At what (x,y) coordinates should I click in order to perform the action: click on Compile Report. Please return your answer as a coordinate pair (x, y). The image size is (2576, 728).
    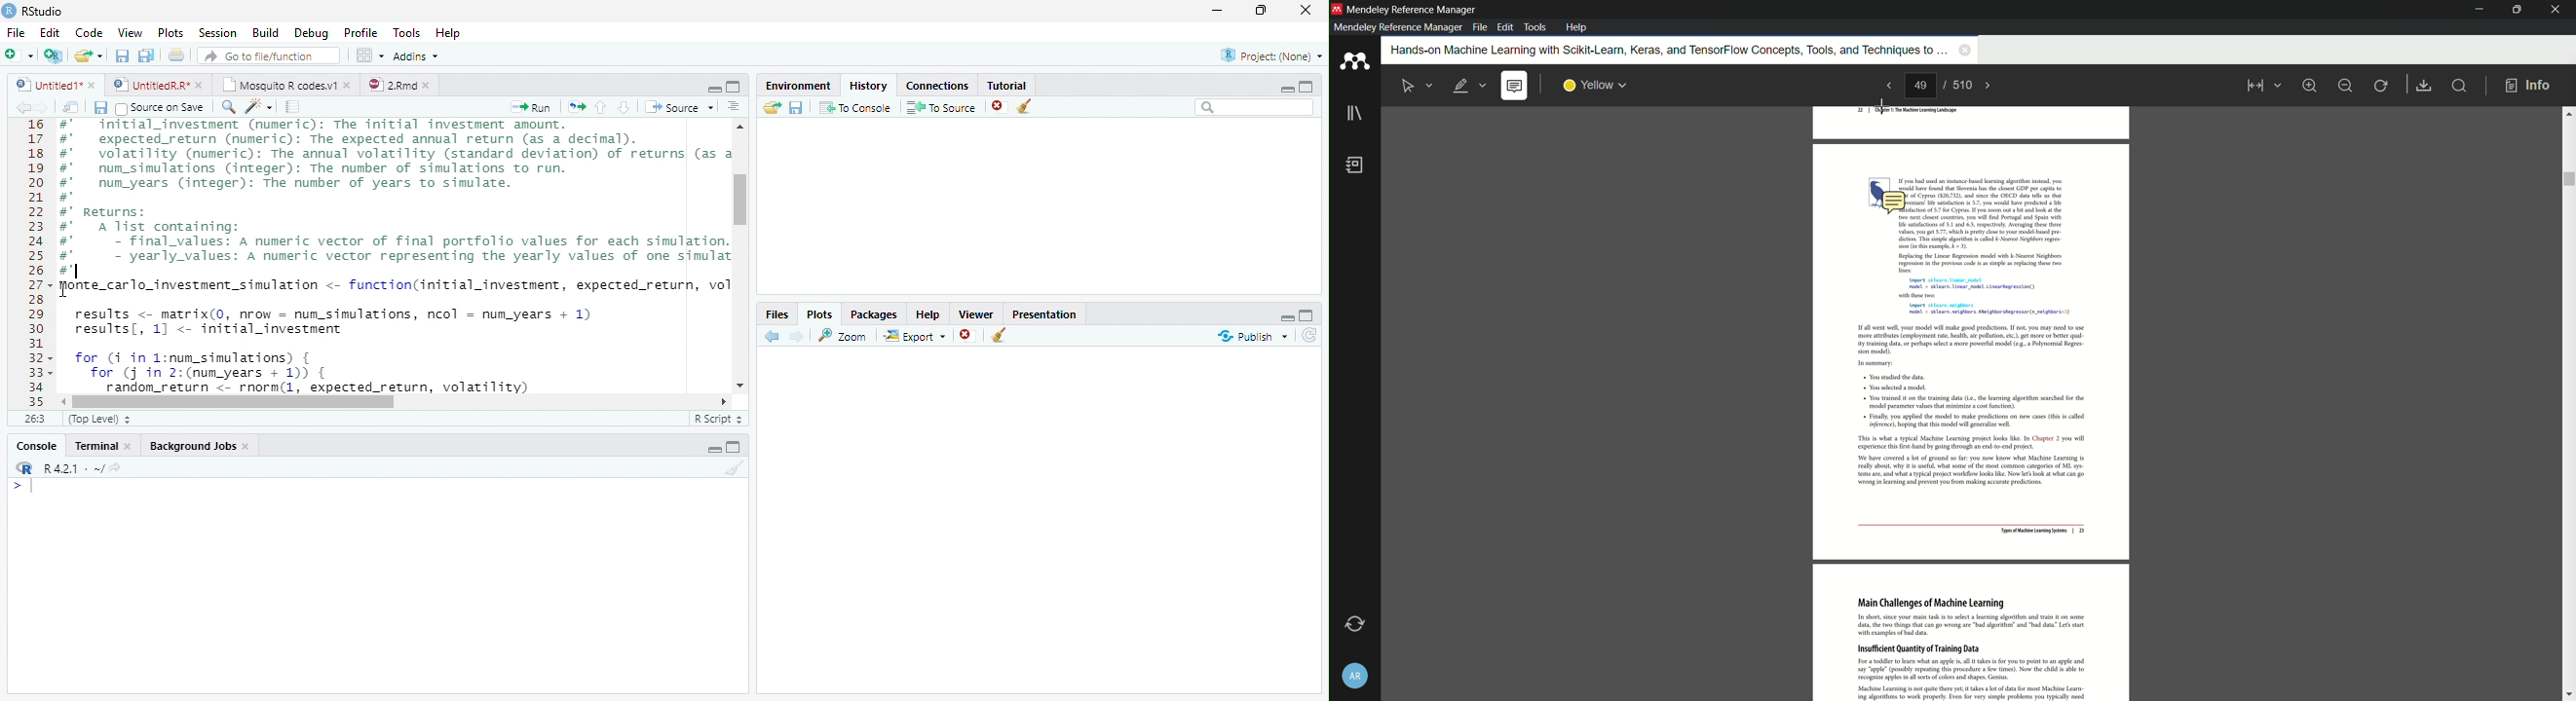
    Looking at the image, I should click on (295, 107).